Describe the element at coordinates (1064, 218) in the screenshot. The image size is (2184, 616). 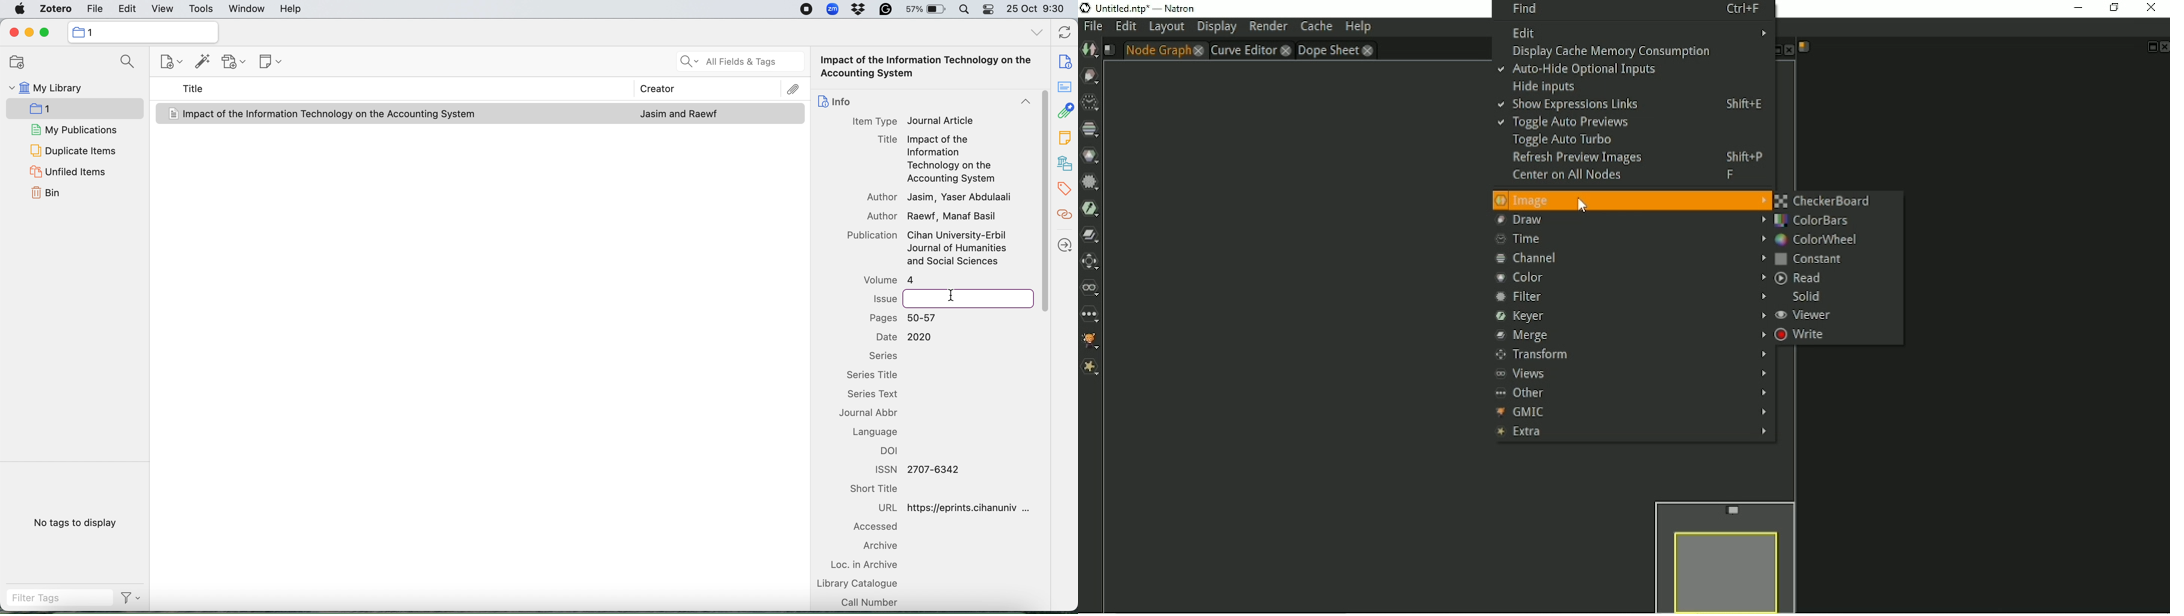
I see `related` at that location.